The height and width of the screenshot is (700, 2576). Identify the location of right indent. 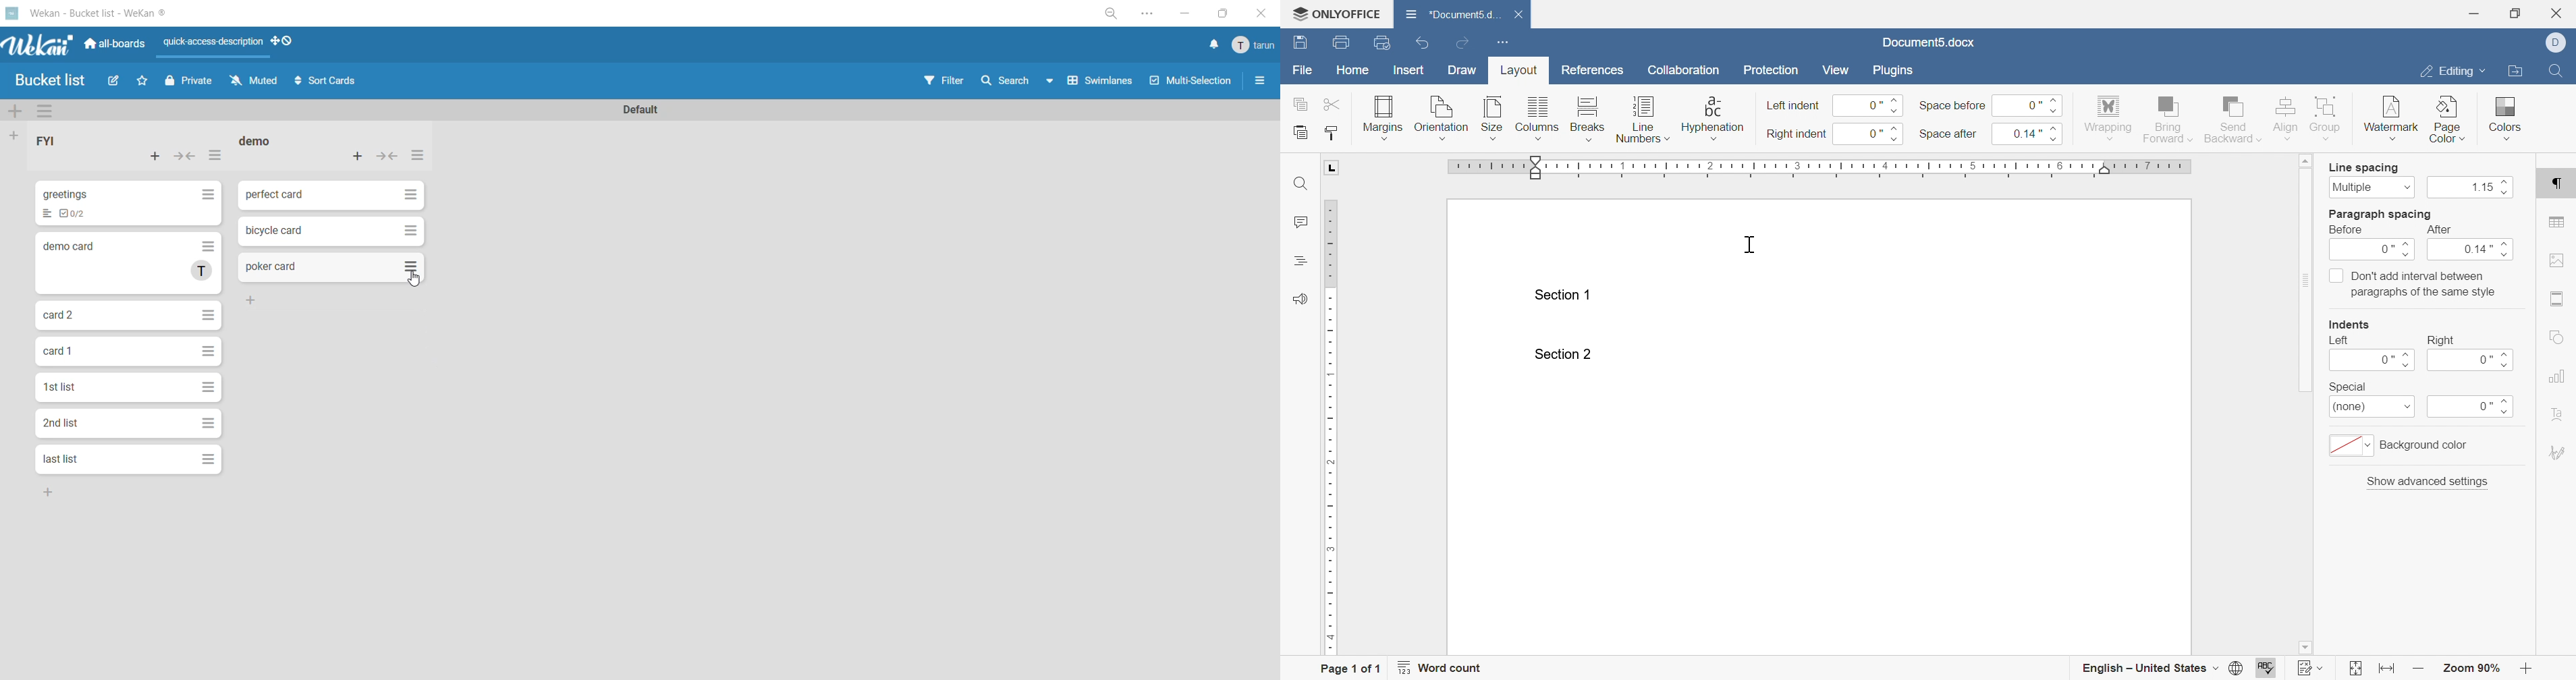
(1797, 134).